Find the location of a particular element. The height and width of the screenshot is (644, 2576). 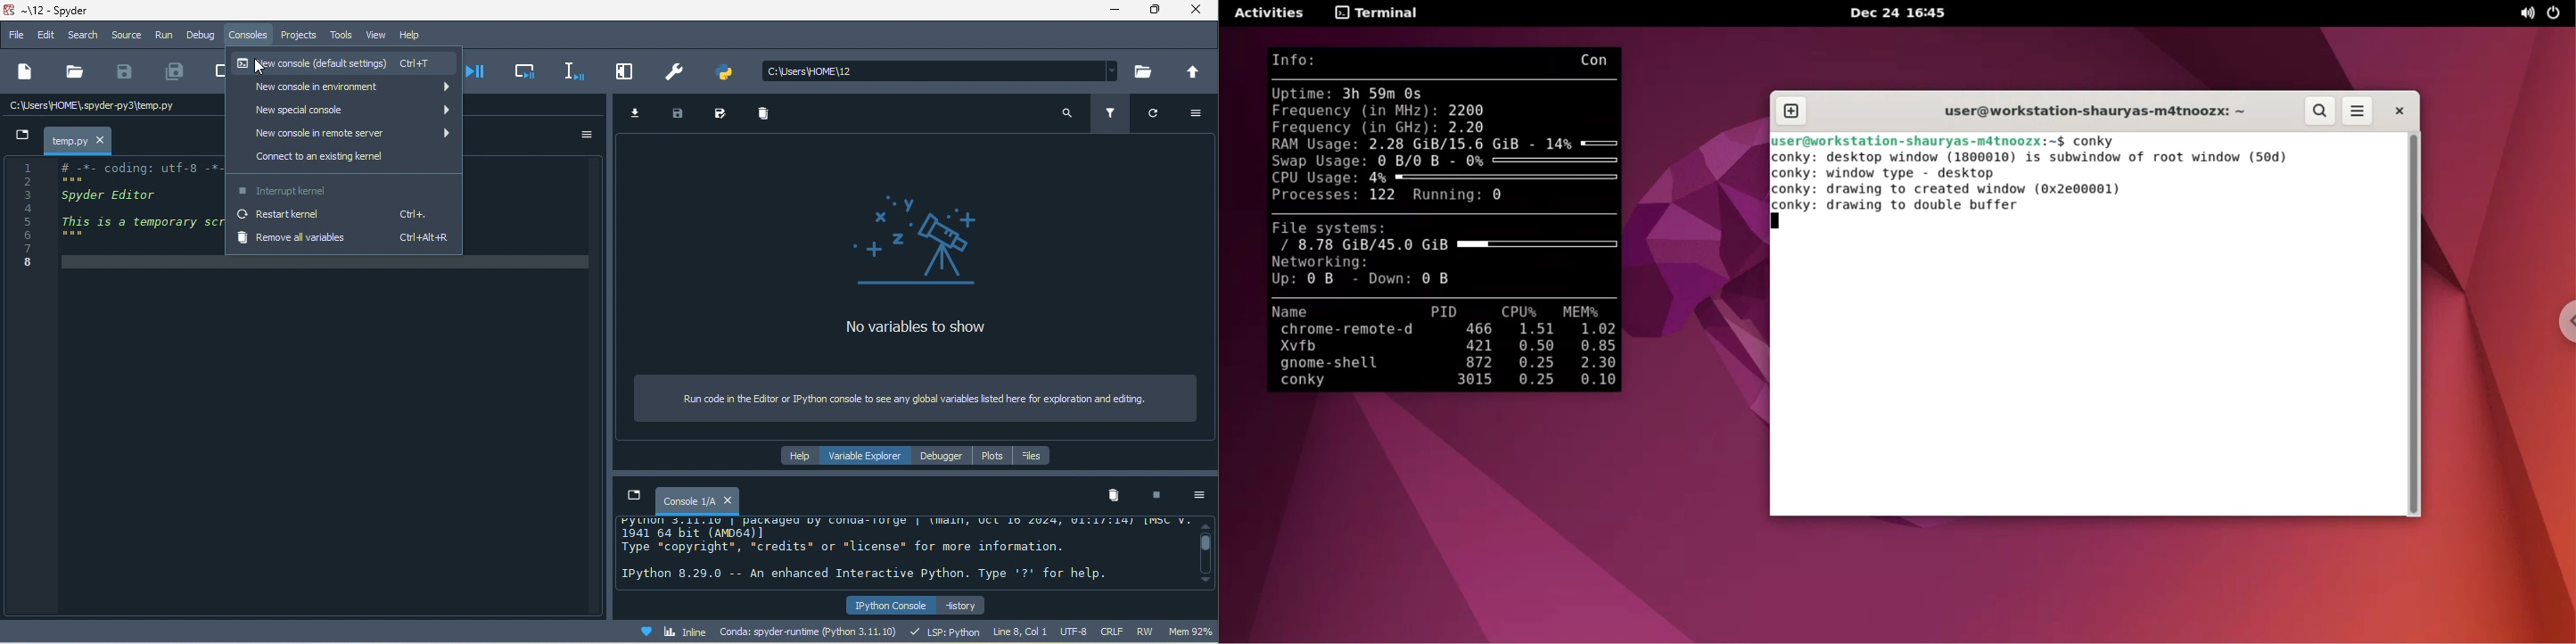

new console in environment is located at coordinates (344, 89).